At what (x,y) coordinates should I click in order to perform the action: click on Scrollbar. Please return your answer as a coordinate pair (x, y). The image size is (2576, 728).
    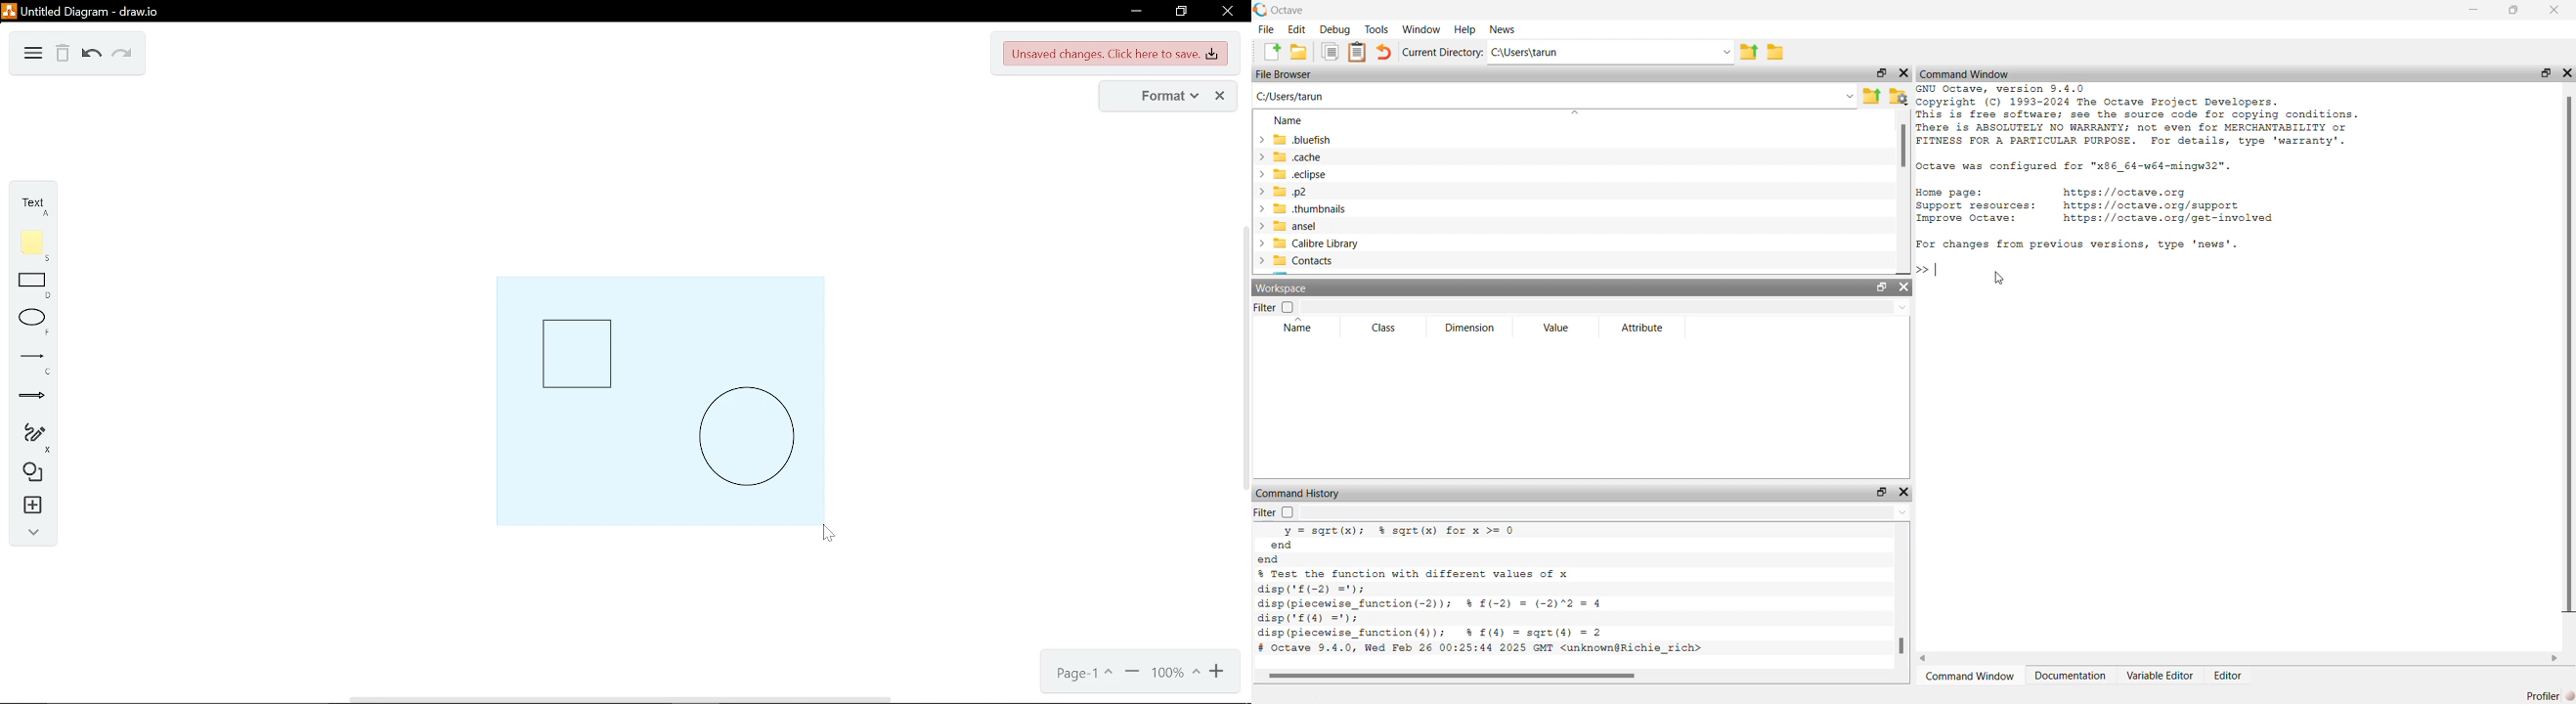
    Looking at the image, I should click on (1903, 149).